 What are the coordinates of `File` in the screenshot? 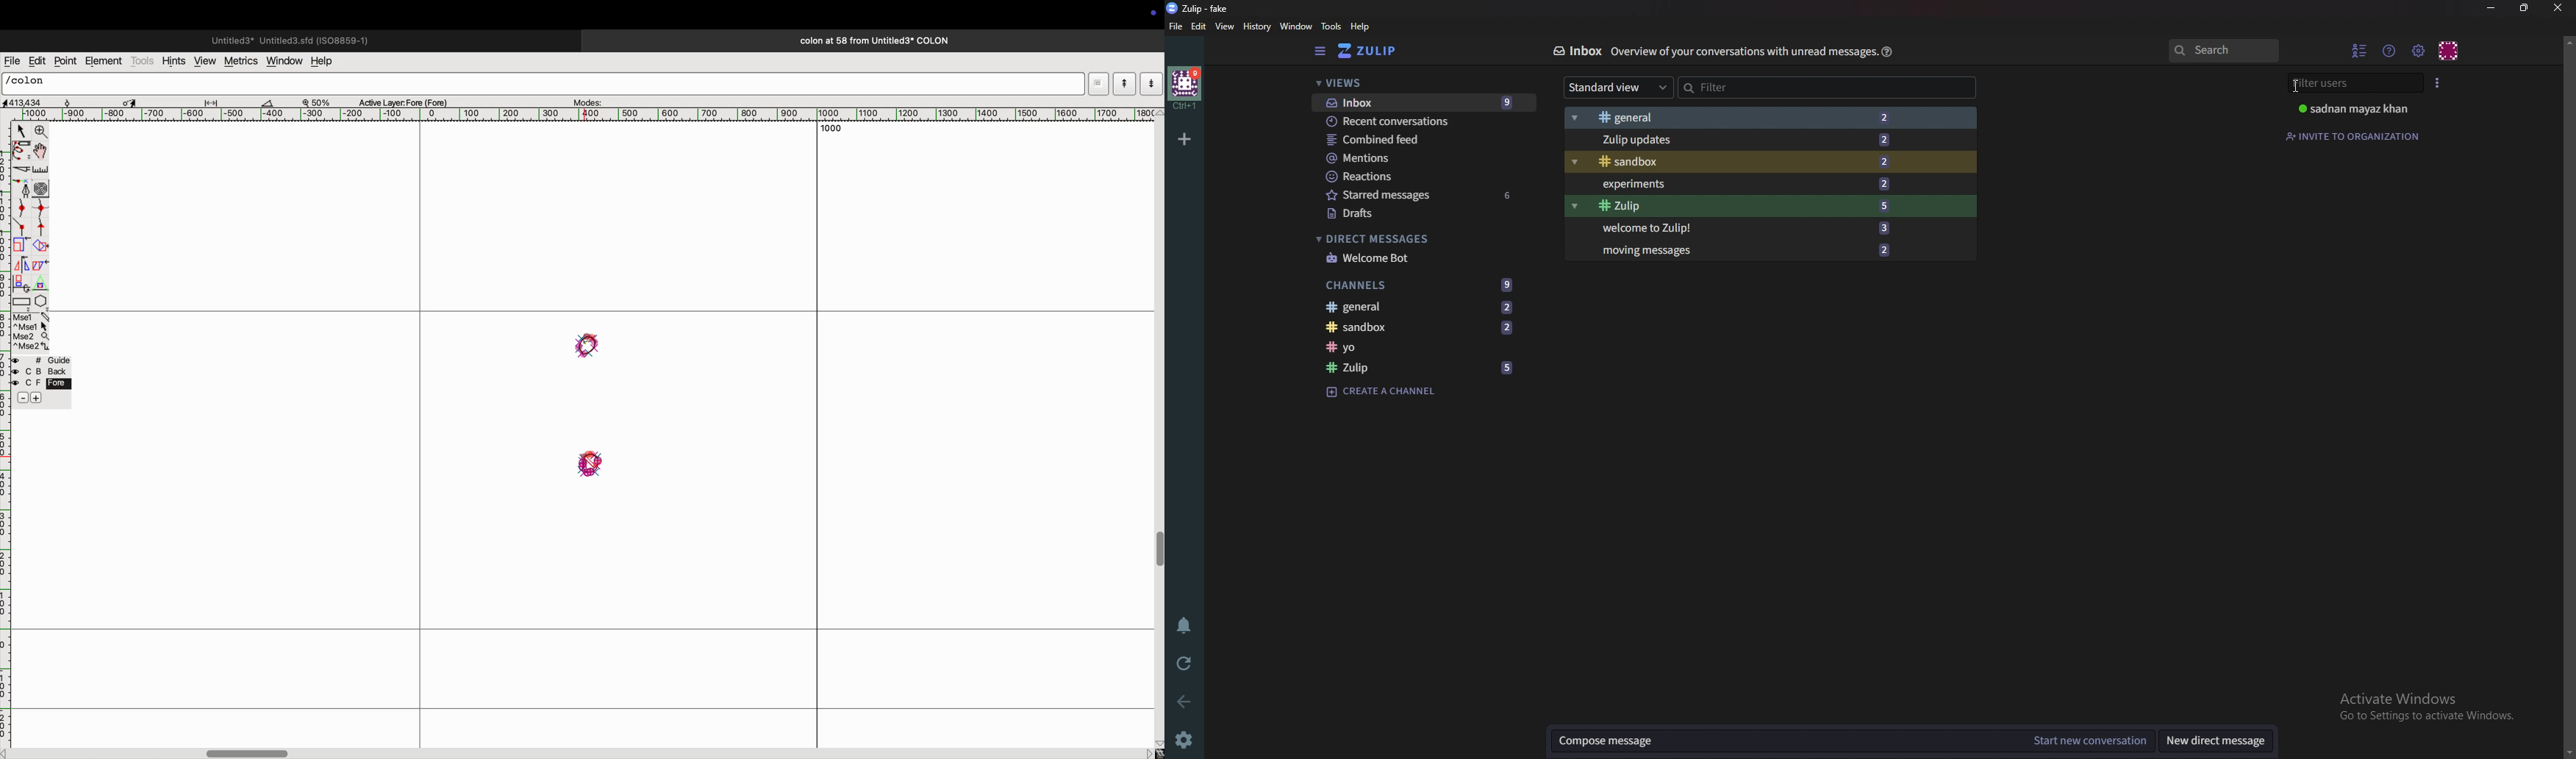 It's located at (1177, 26).